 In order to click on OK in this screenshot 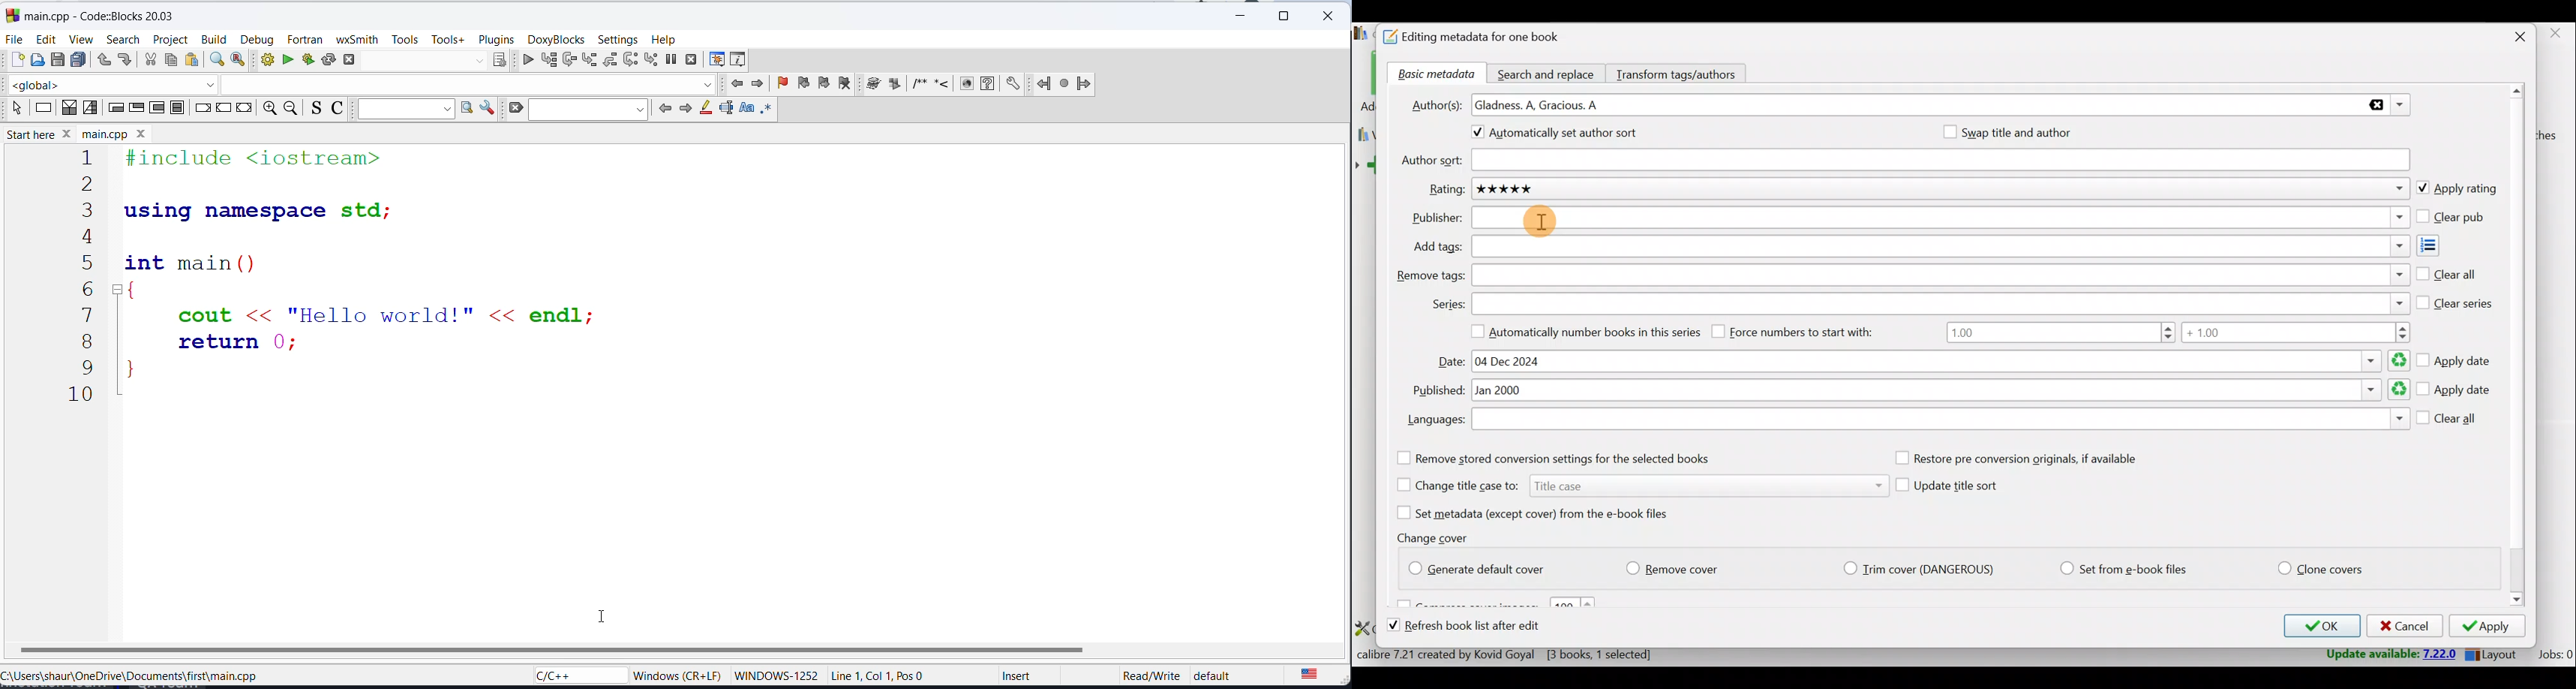, I will do `click(2318, 626)`.